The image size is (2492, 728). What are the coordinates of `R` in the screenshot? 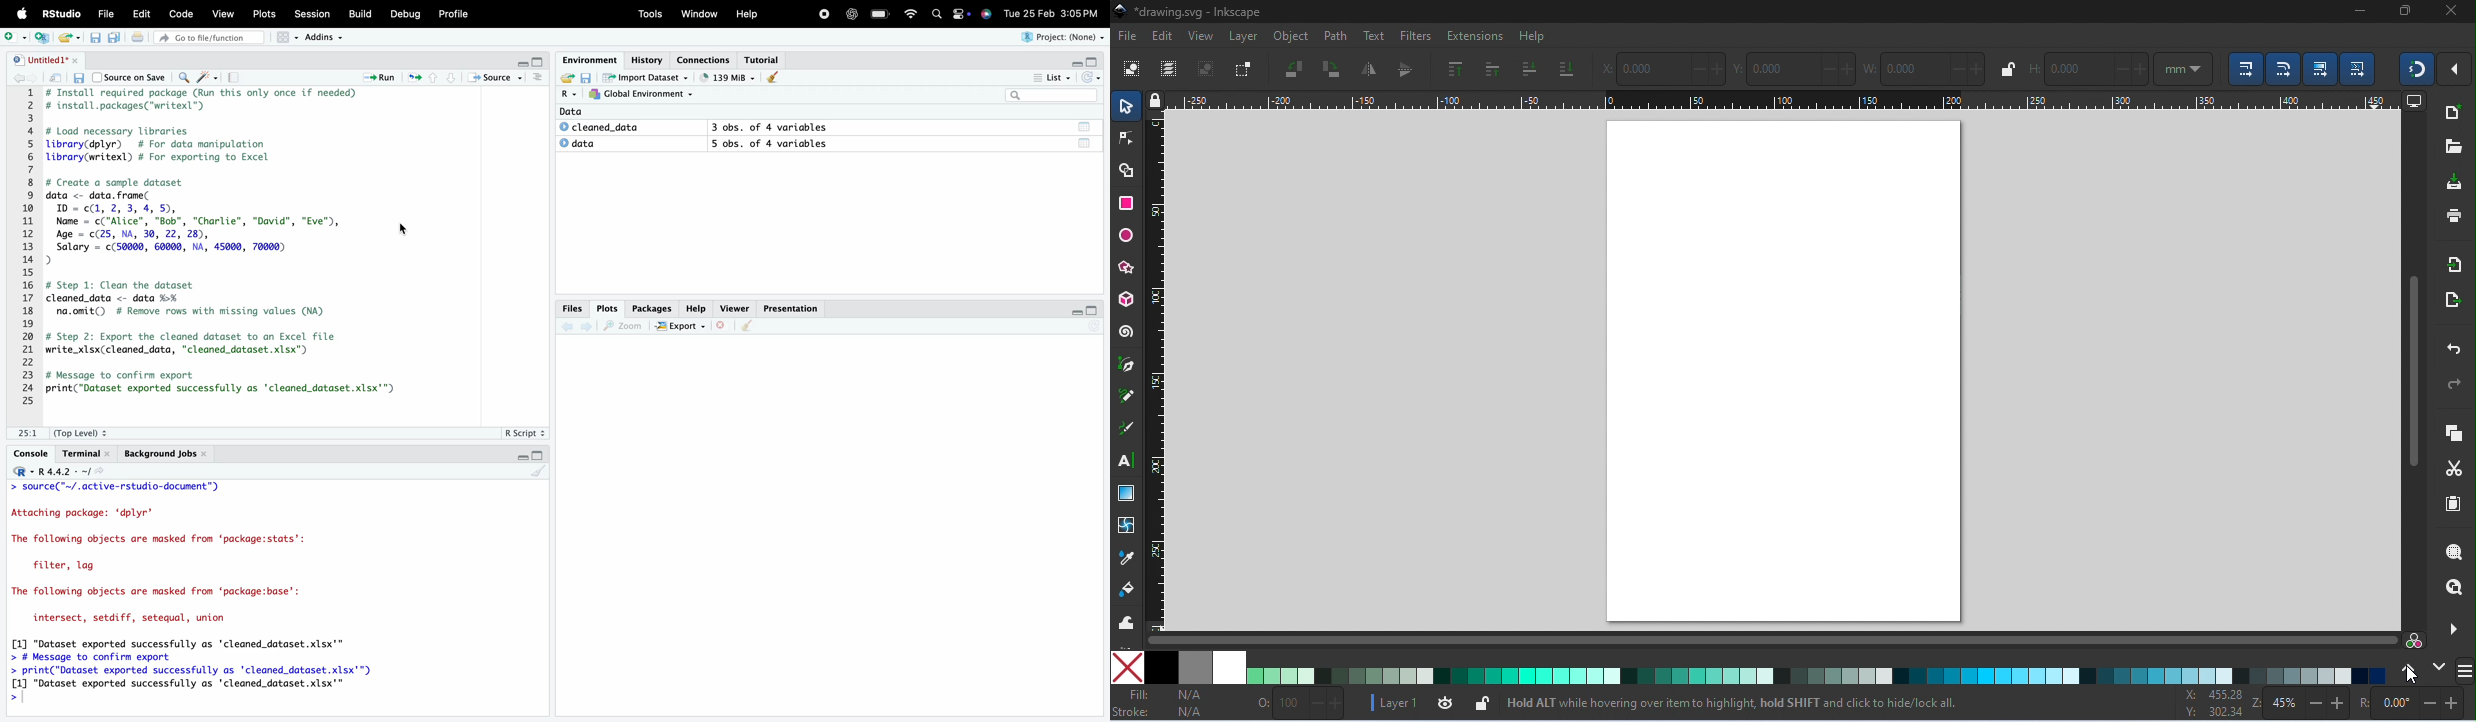 It's located at (570, 94).